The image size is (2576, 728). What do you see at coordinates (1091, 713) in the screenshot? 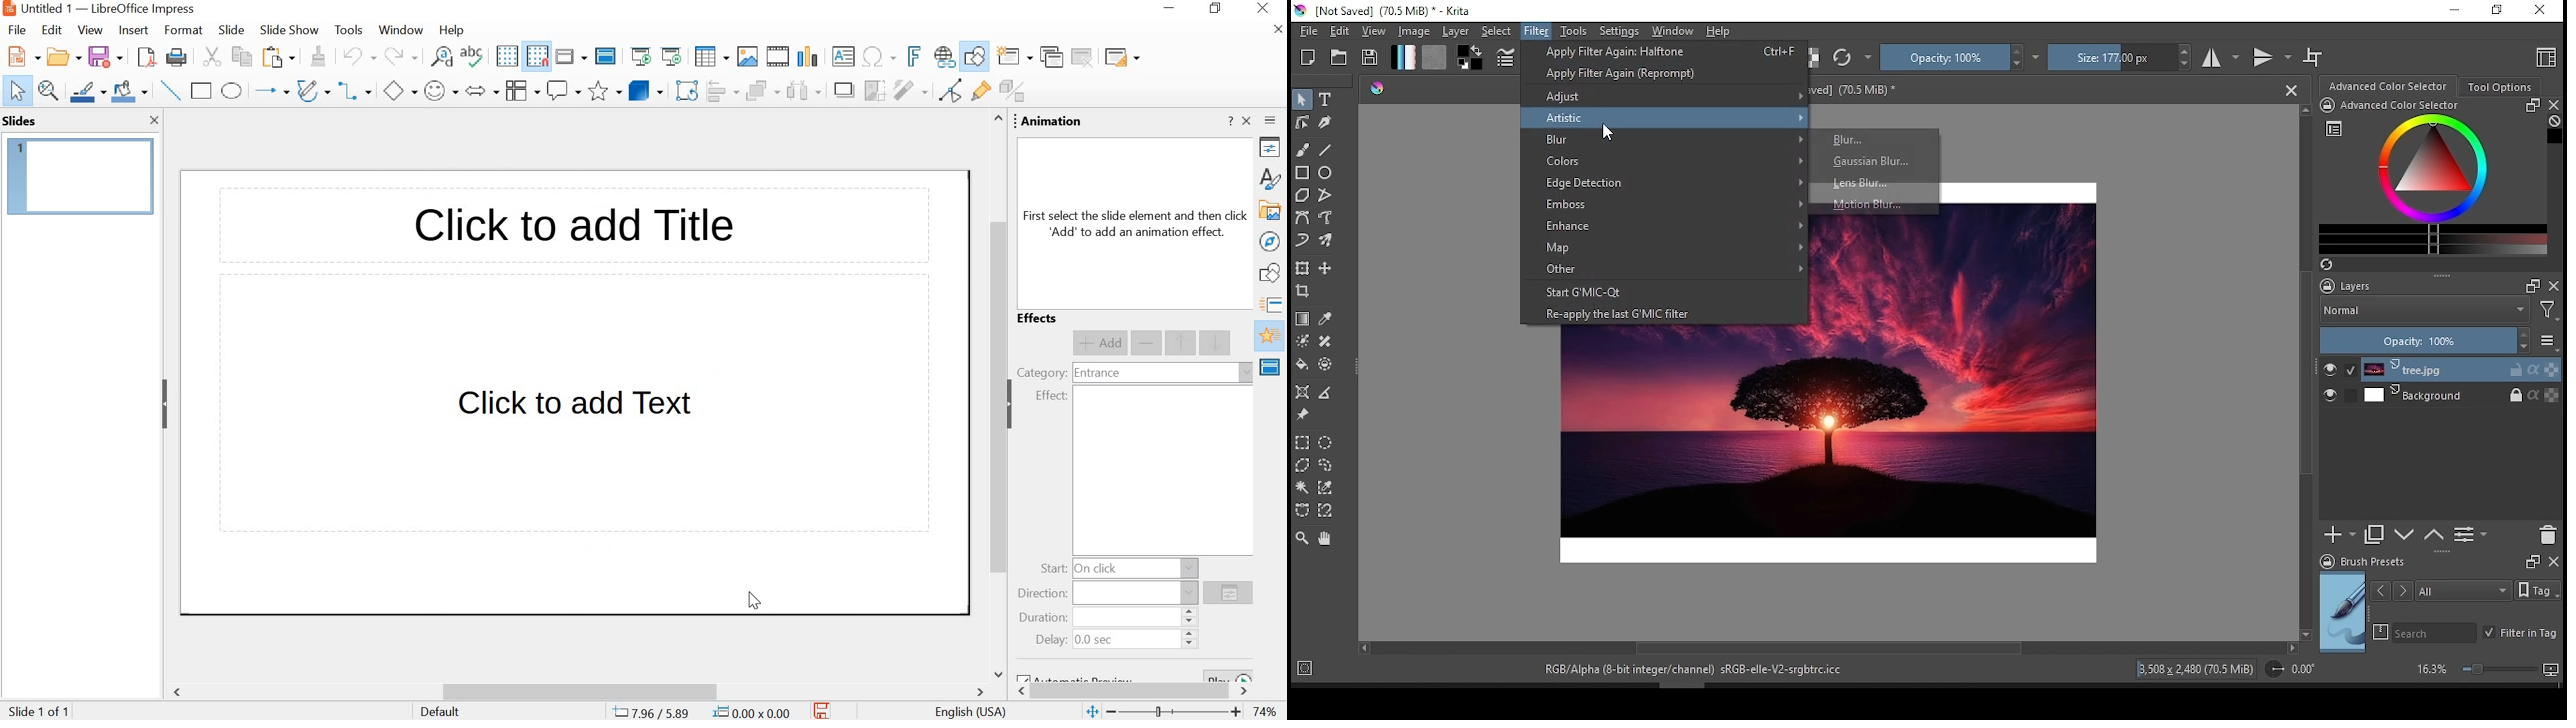
I see `fit slide to current view` at bounding box center [1091, 713].